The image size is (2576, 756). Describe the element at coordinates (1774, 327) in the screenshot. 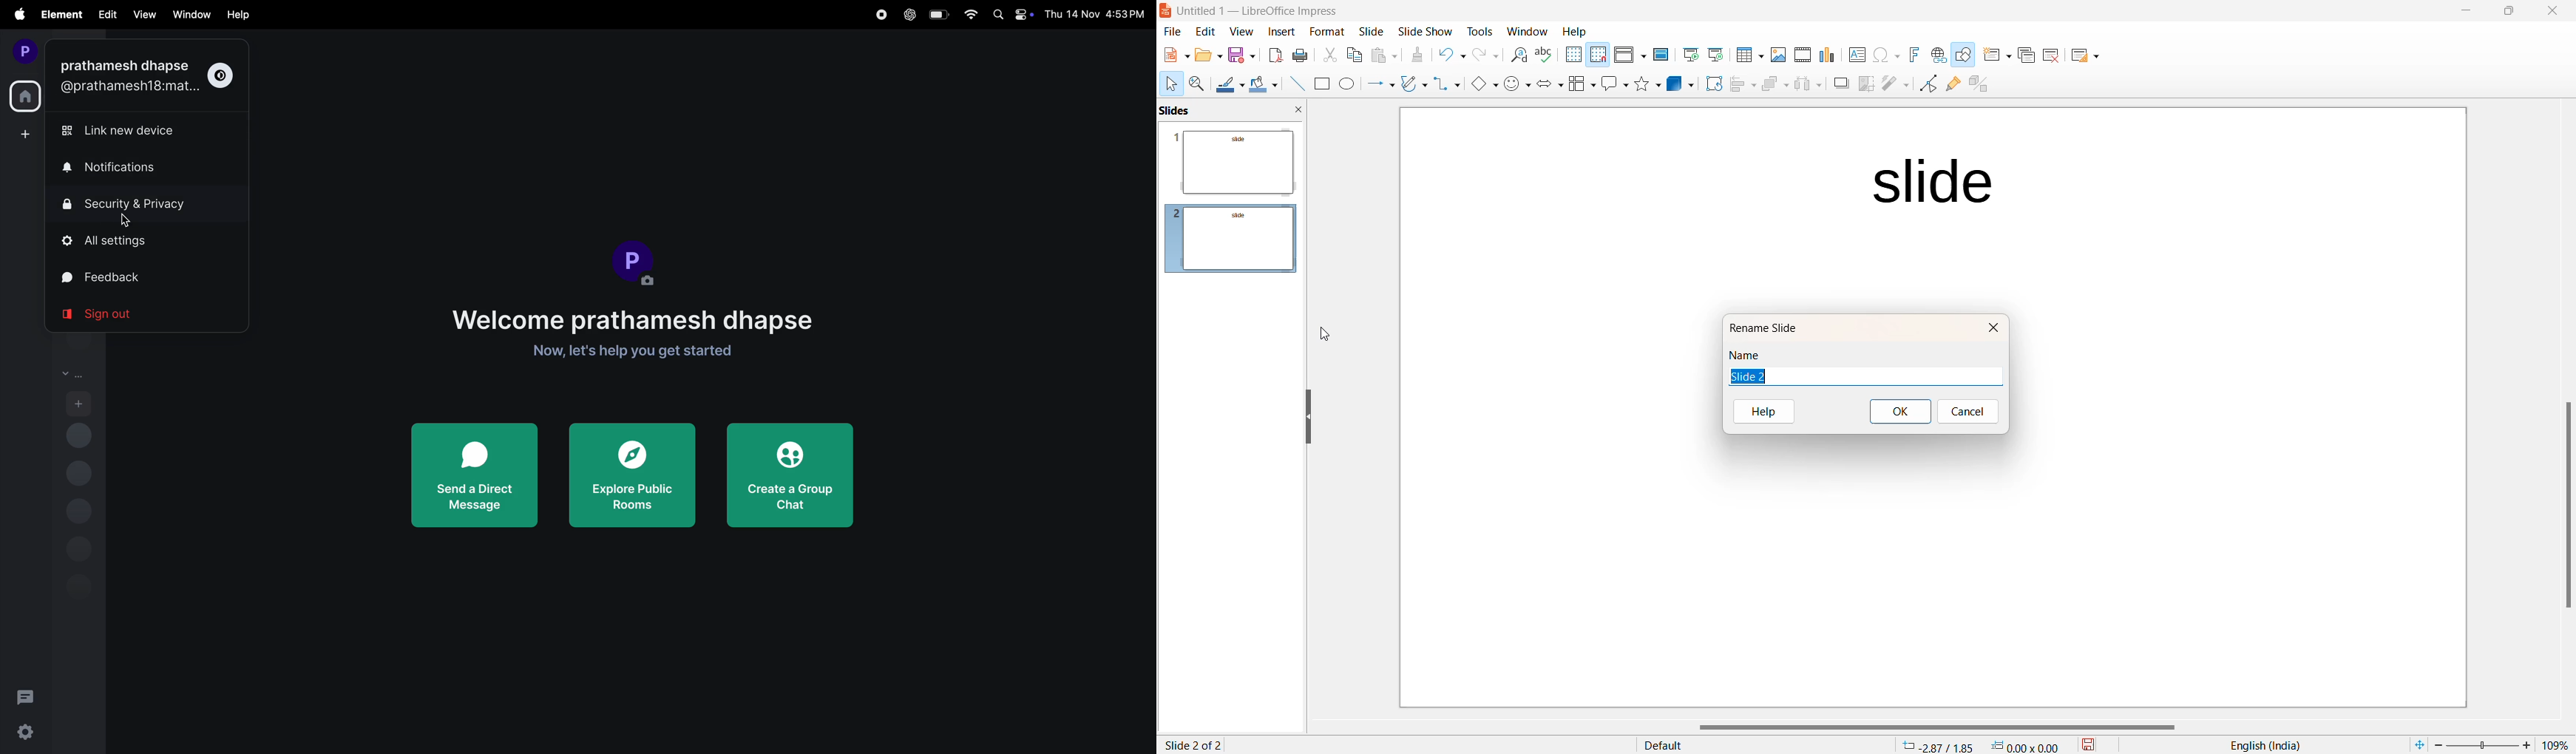

I see `rename slide option` at that location.